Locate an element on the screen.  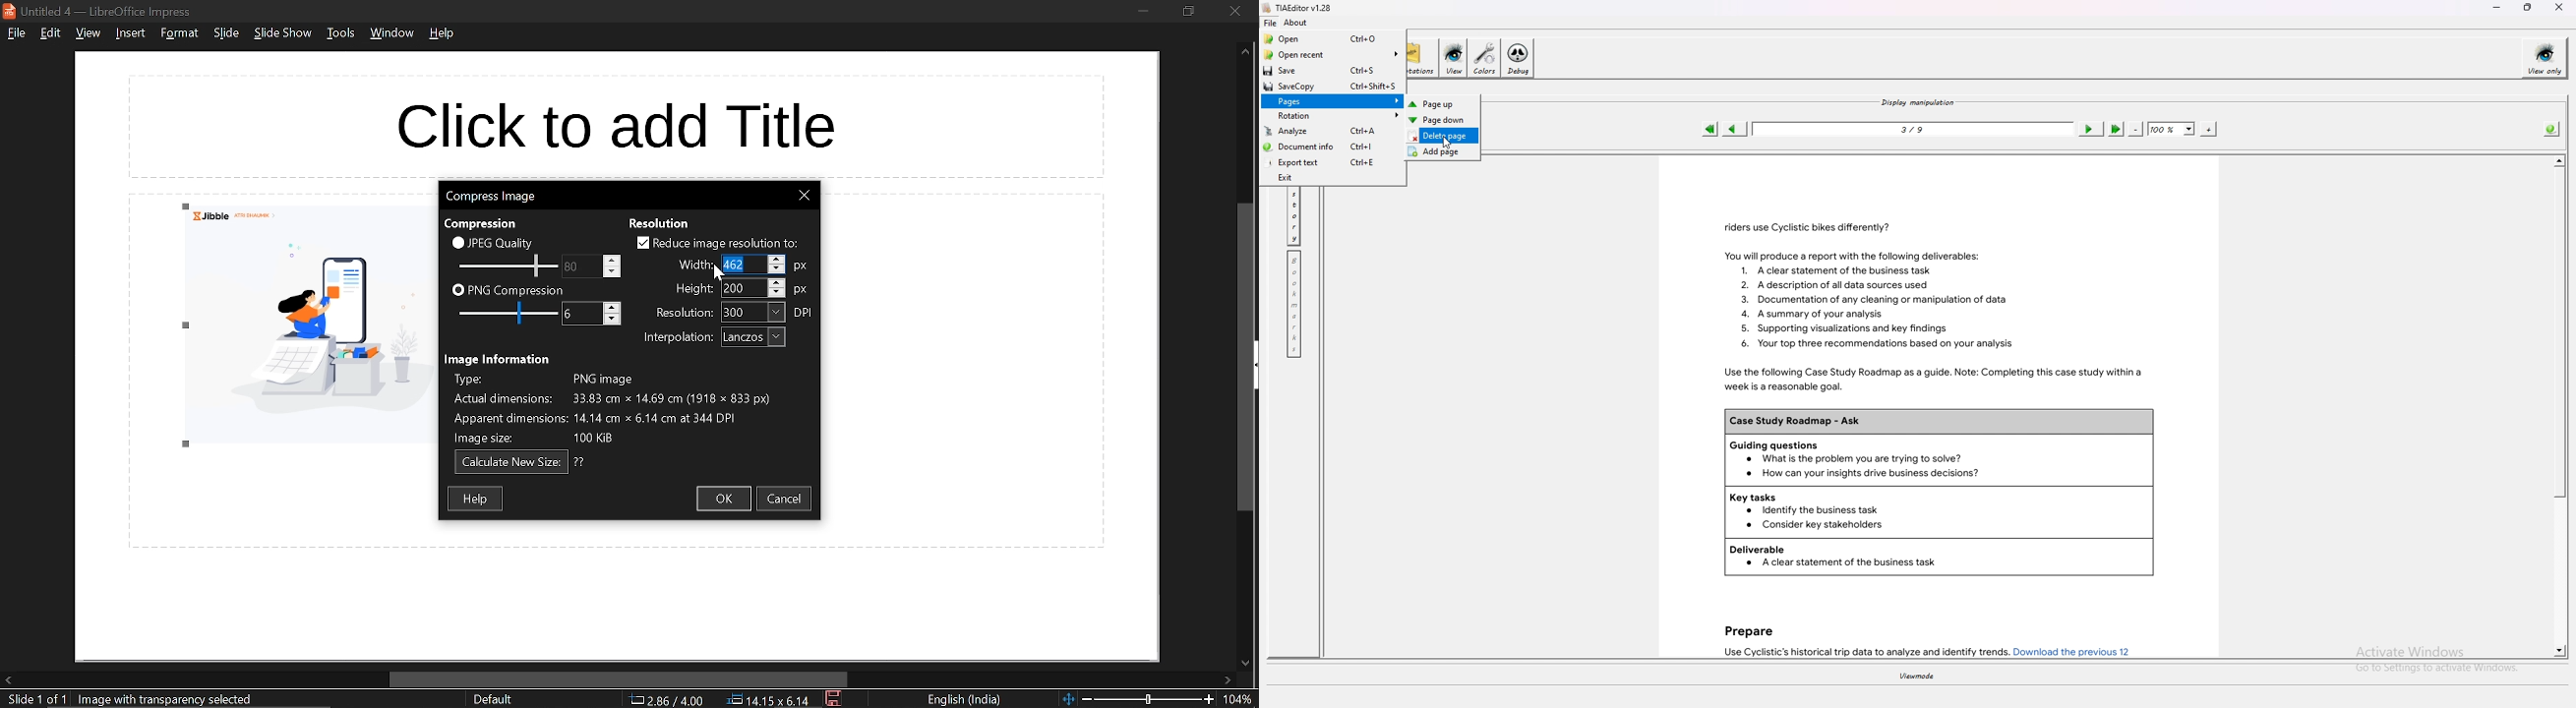
annotations is located at coordinates (1422, 58).